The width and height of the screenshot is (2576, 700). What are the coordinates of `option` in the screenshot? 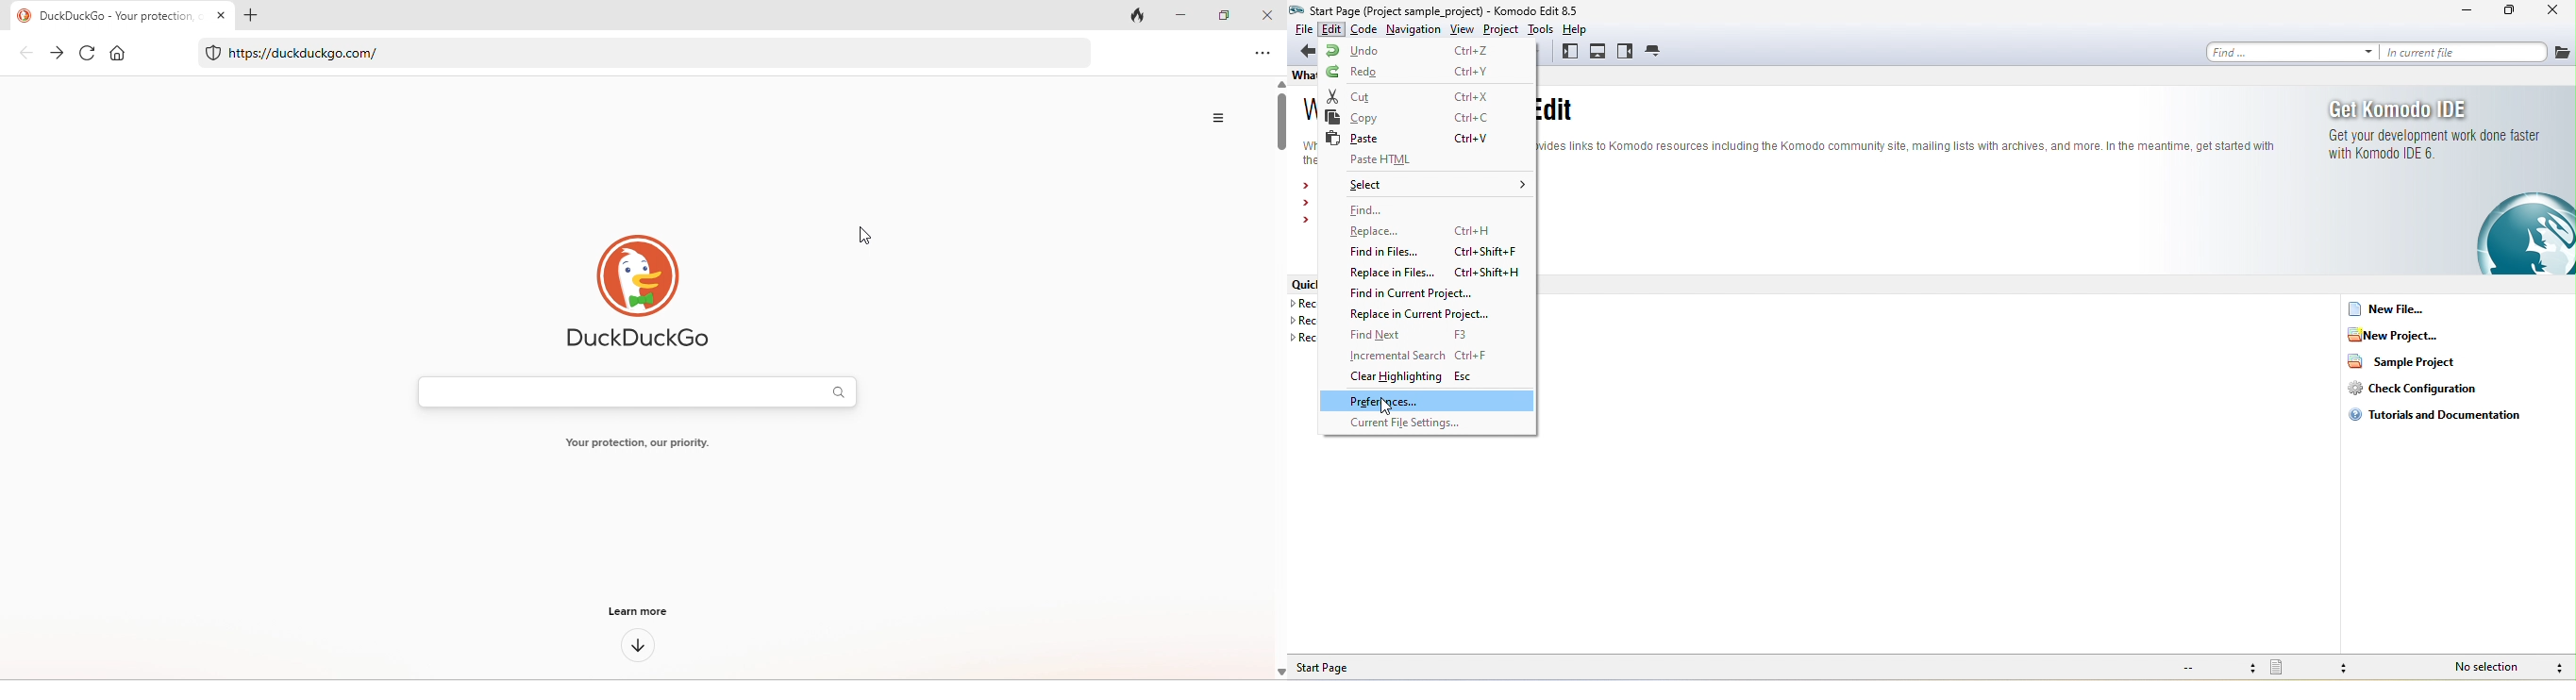 It's located at (1222, 119).